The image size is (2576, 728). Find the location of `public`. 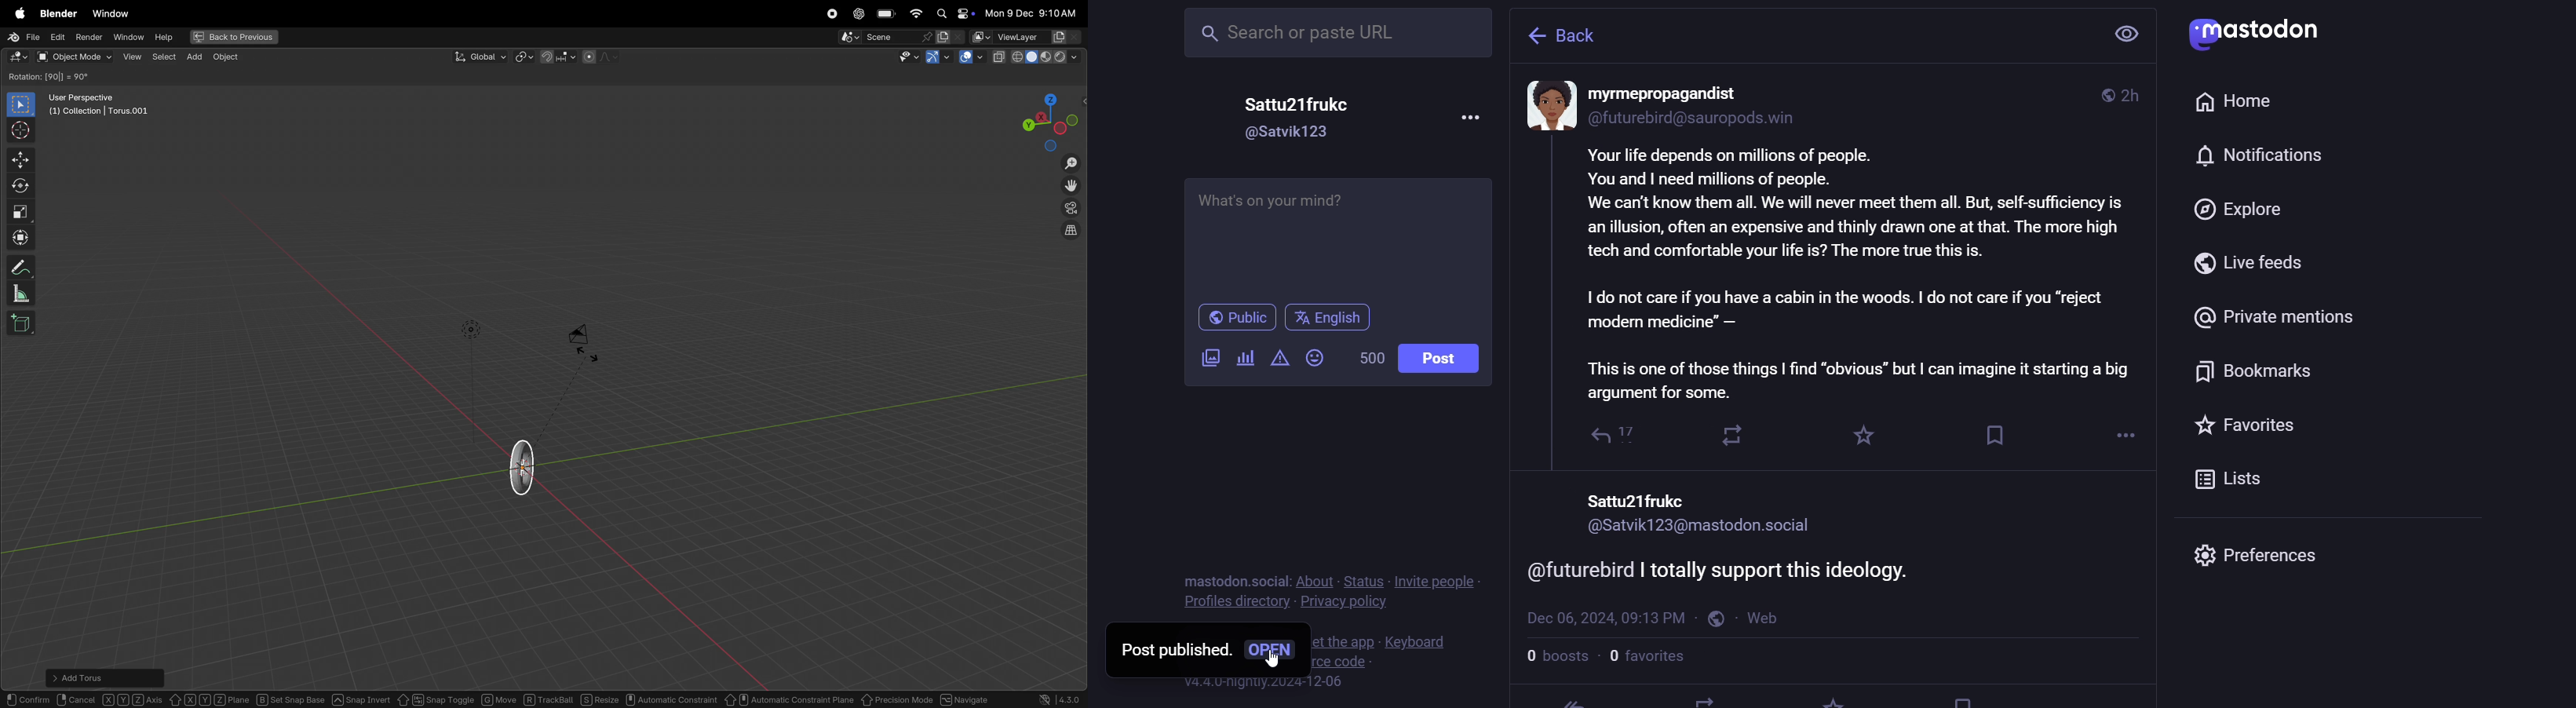

public is located at coordinates (1232, 316).